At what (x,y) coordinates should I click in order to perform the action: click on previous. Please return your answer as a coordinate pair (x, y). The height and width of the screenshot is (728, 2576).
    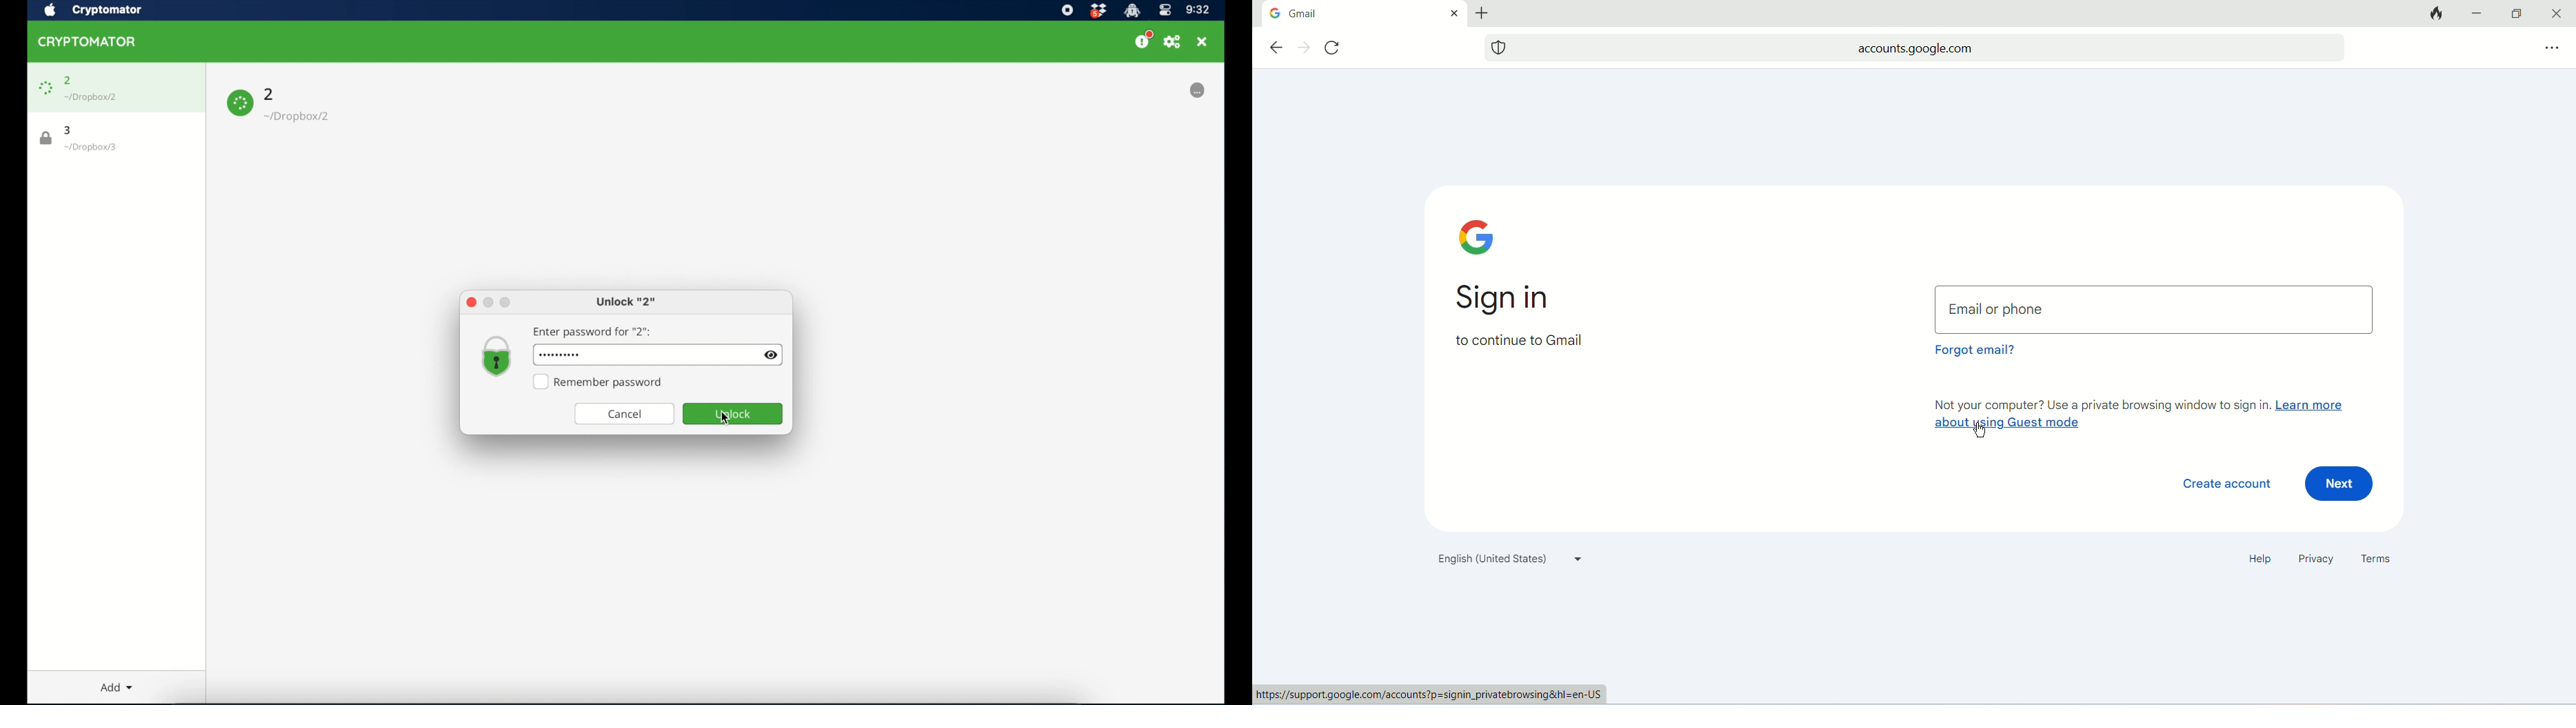
    Looking at the image, I should click on (1275, 47).